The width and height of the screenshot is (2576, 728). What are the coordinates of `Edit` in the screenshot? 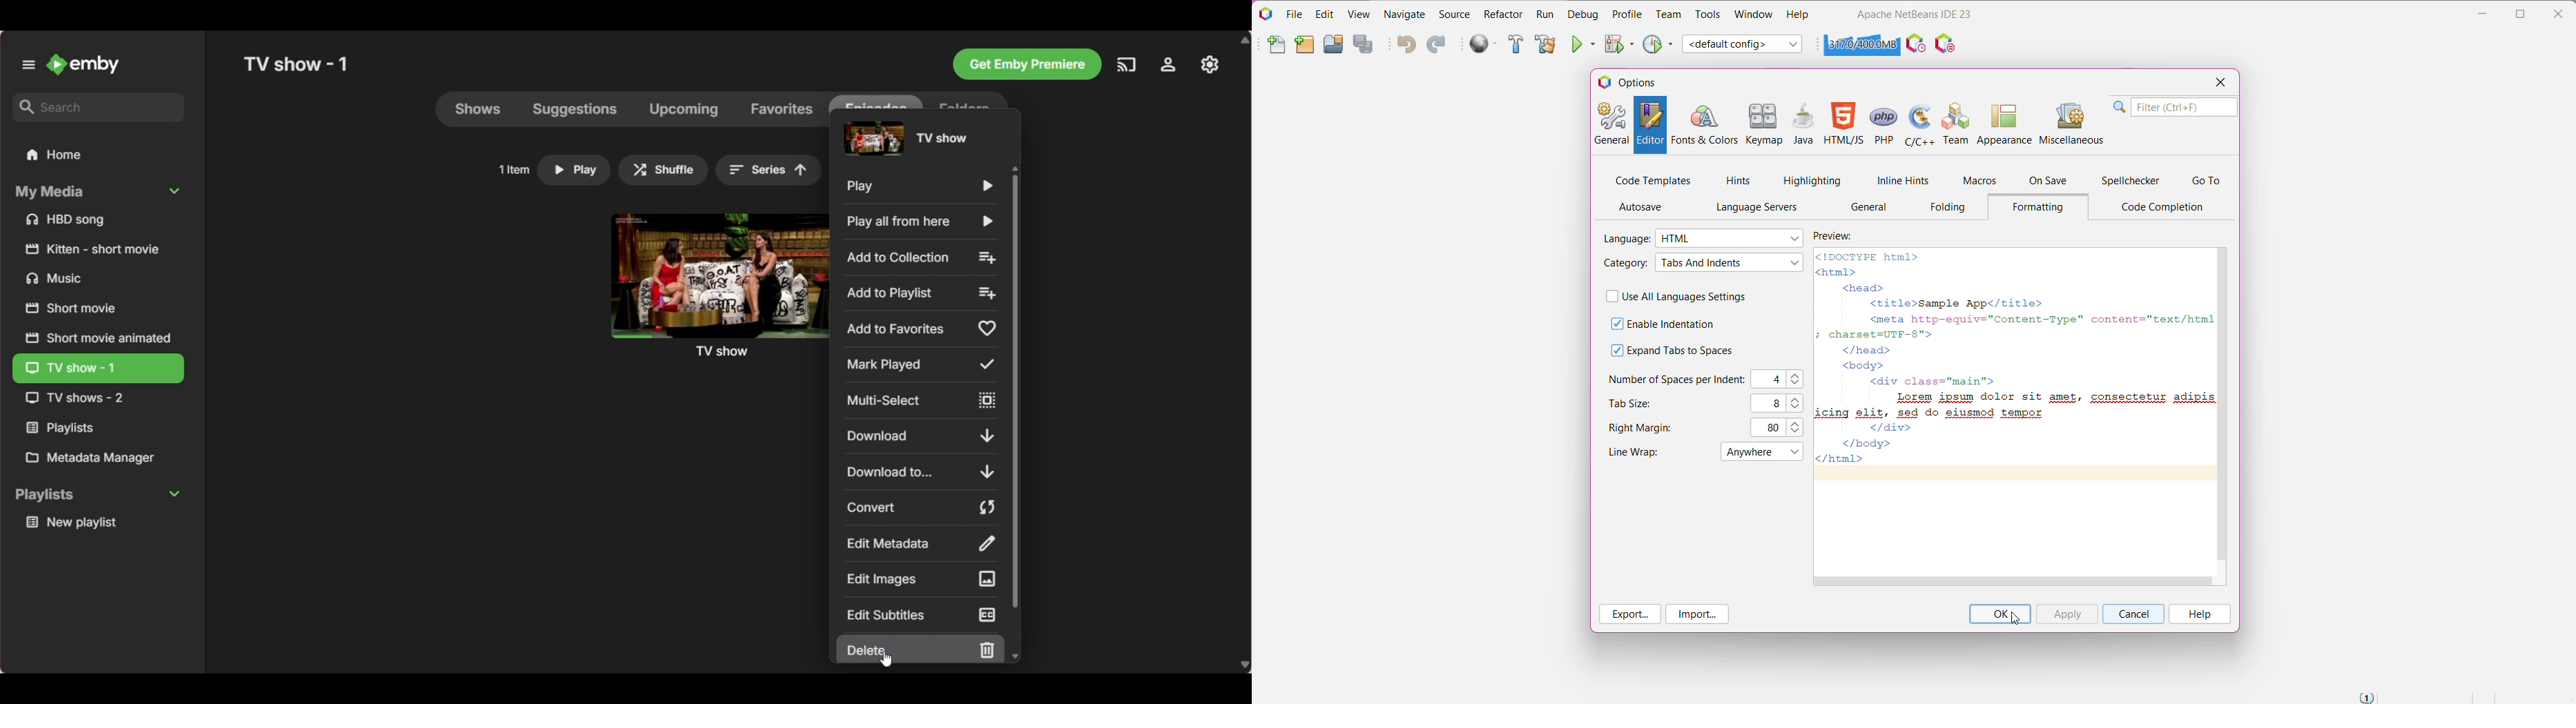 It's located at (1323, 14).